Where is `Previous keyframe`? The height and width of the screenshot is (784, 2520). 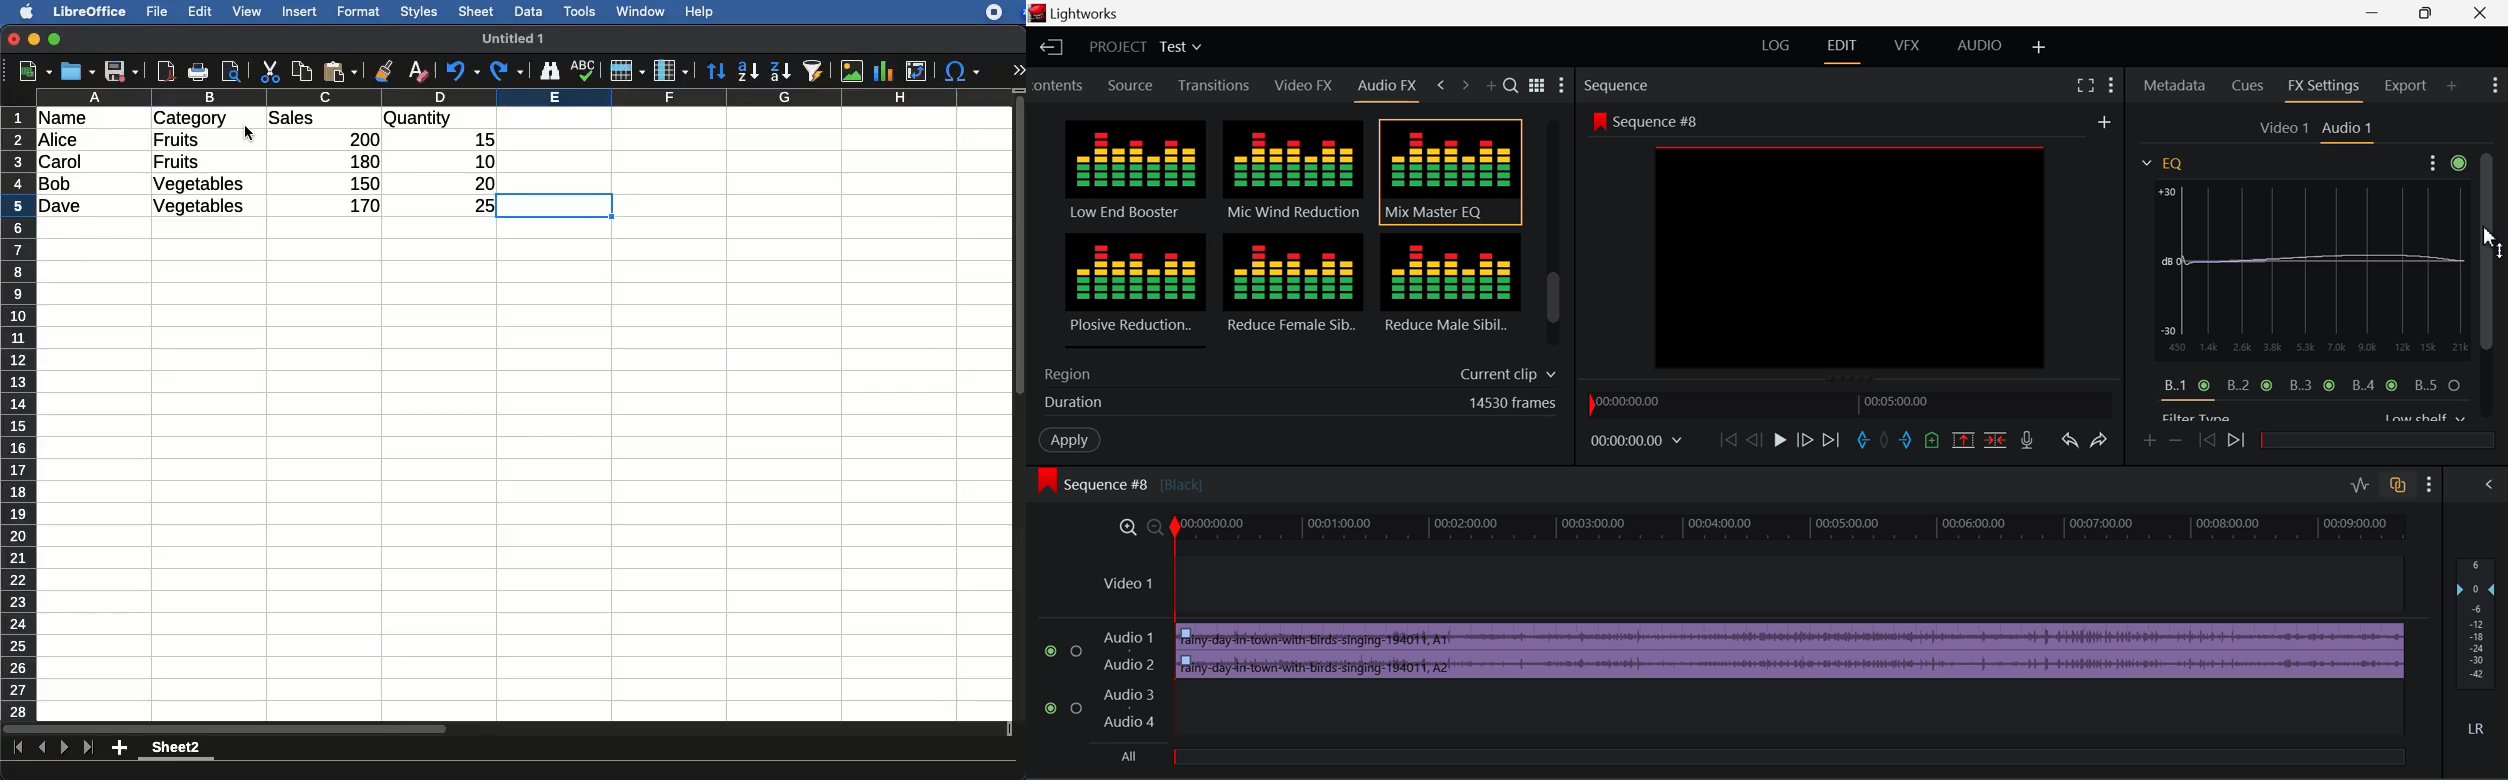
Previous keyframe is located at coordinates (2211, 441).